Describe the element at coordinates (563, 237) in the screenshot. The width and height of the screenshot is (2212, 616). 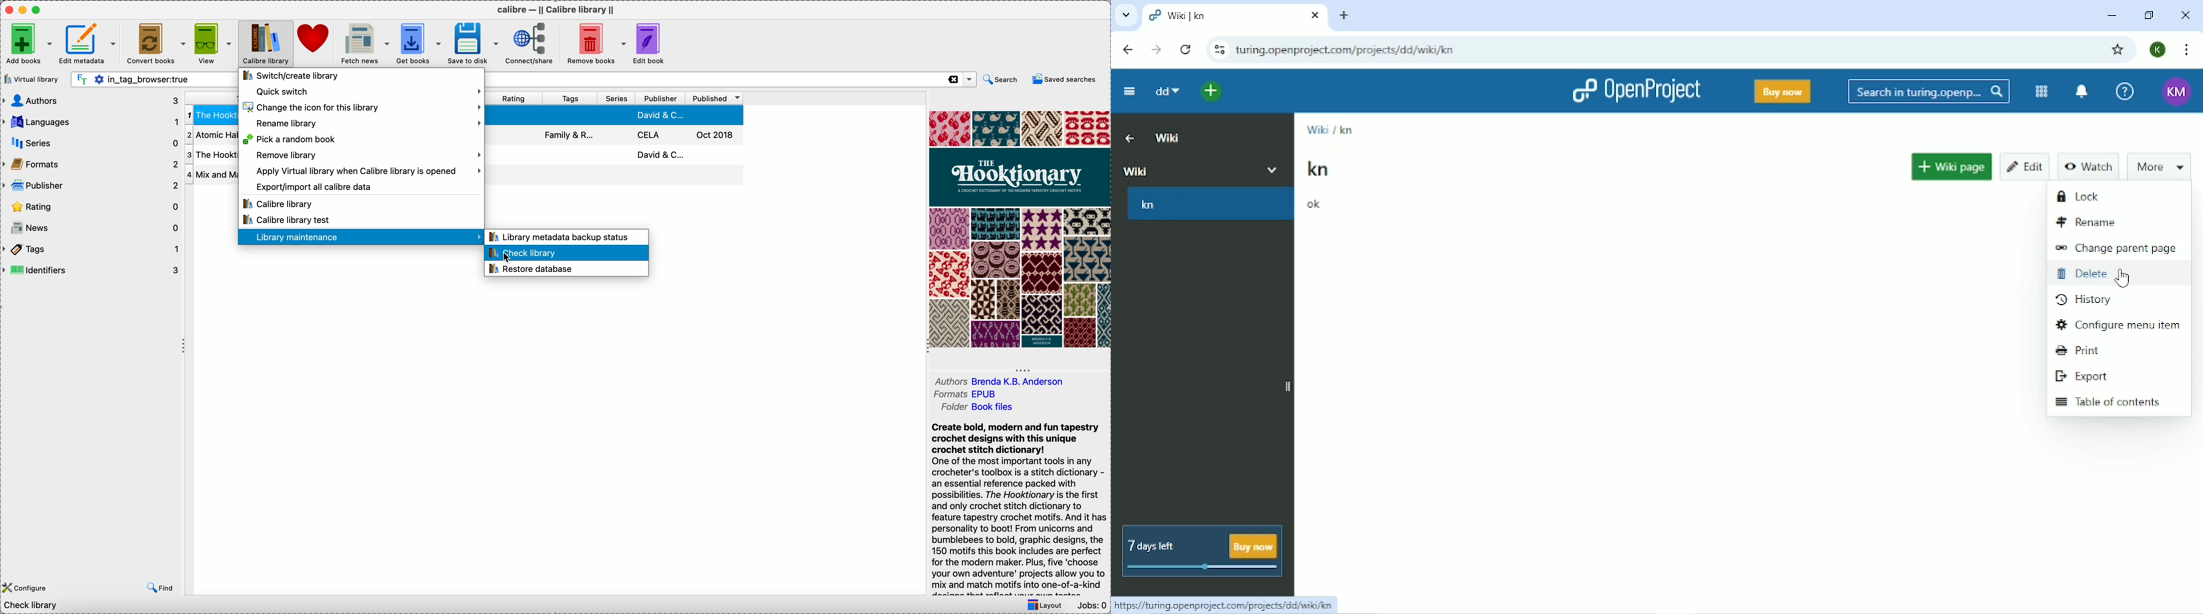
I see `library metadata backup status` at that location.